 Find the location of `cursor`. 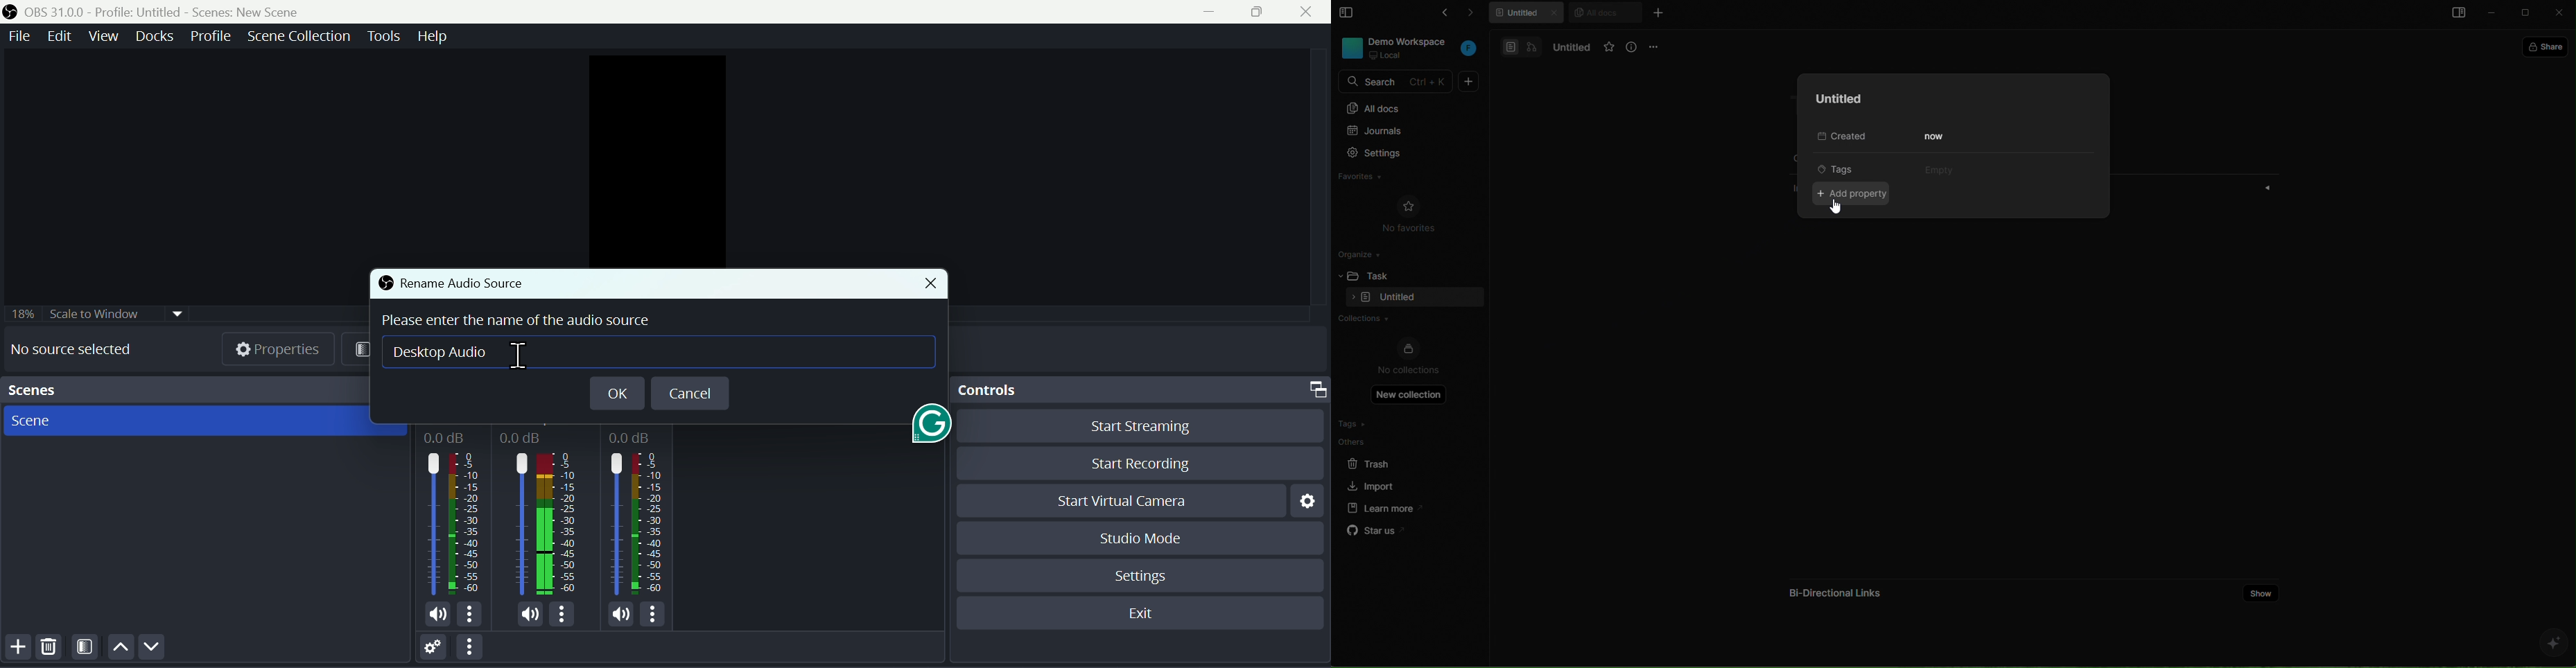

cursor is located at coordinates (522, 355).